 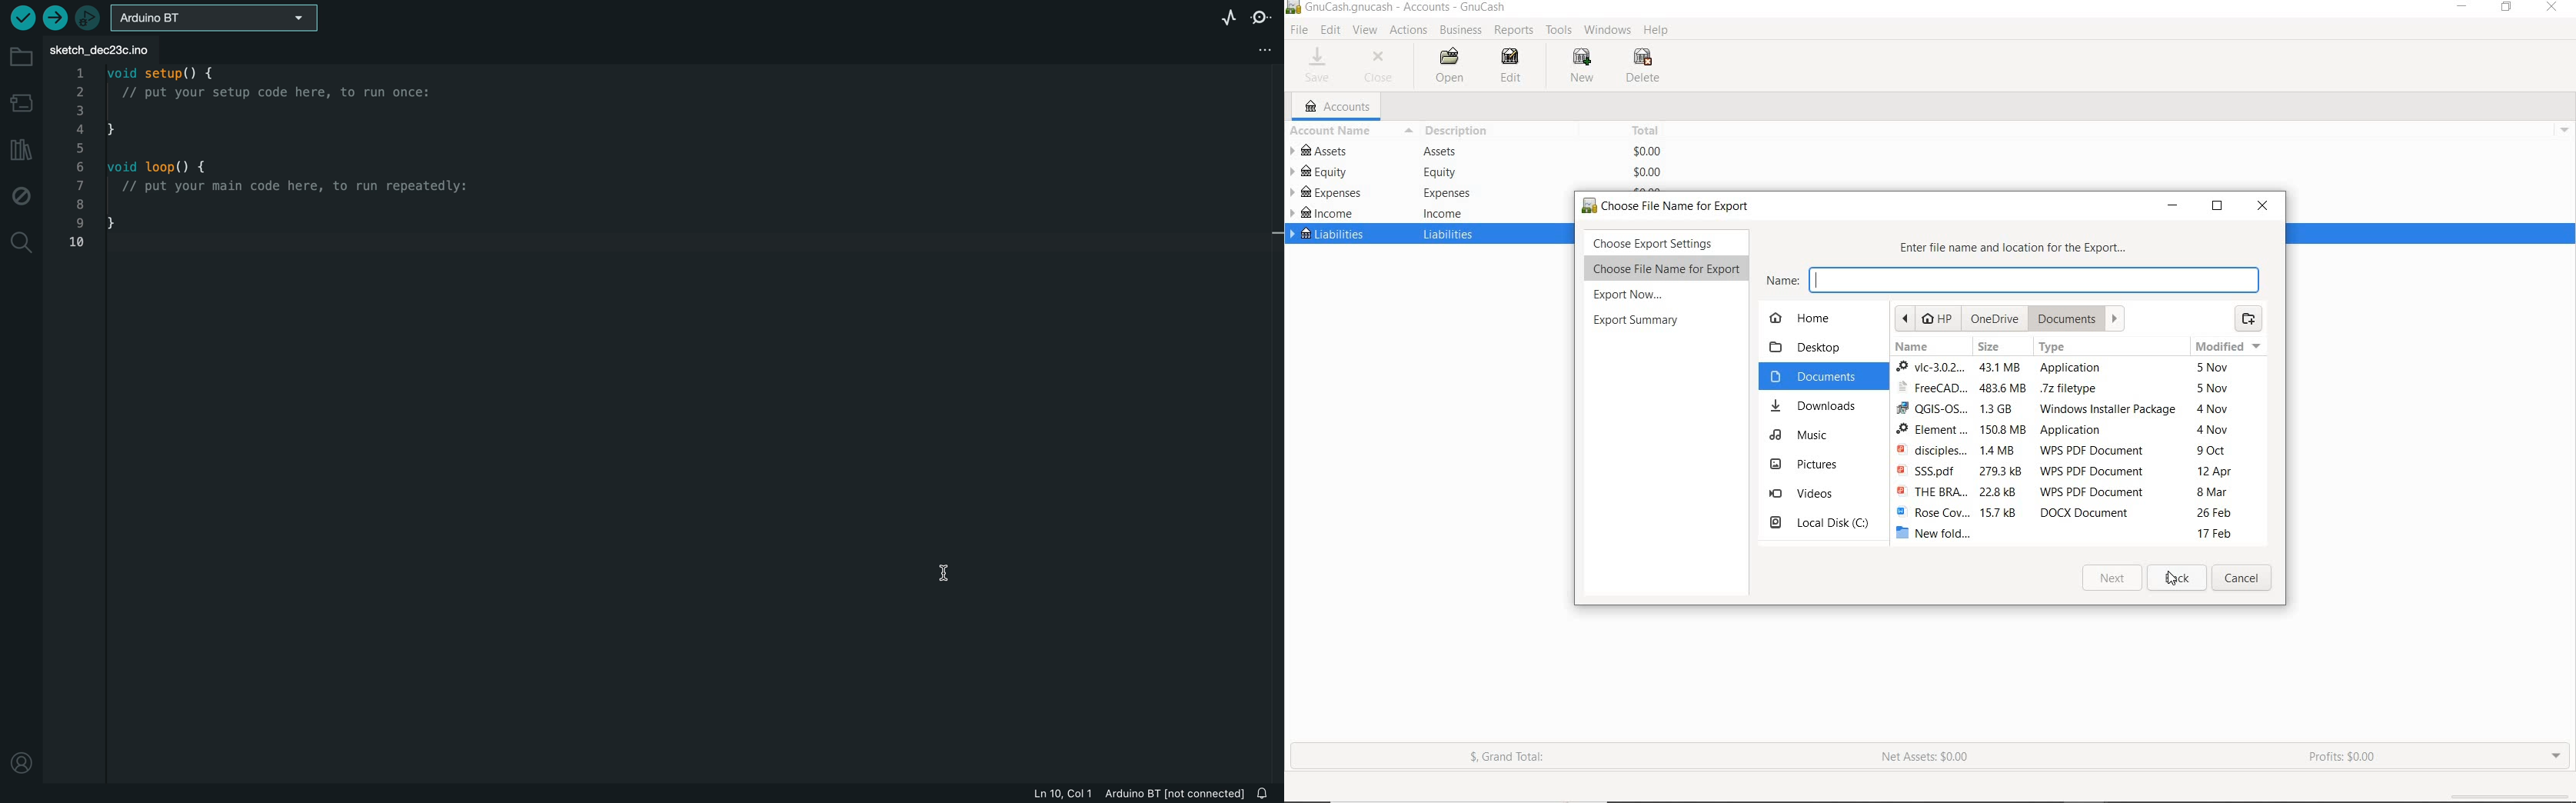 What do you see at coordinates (1931, 446) in the screenshot?
I see `file names` at bounding box center [1931, 446].